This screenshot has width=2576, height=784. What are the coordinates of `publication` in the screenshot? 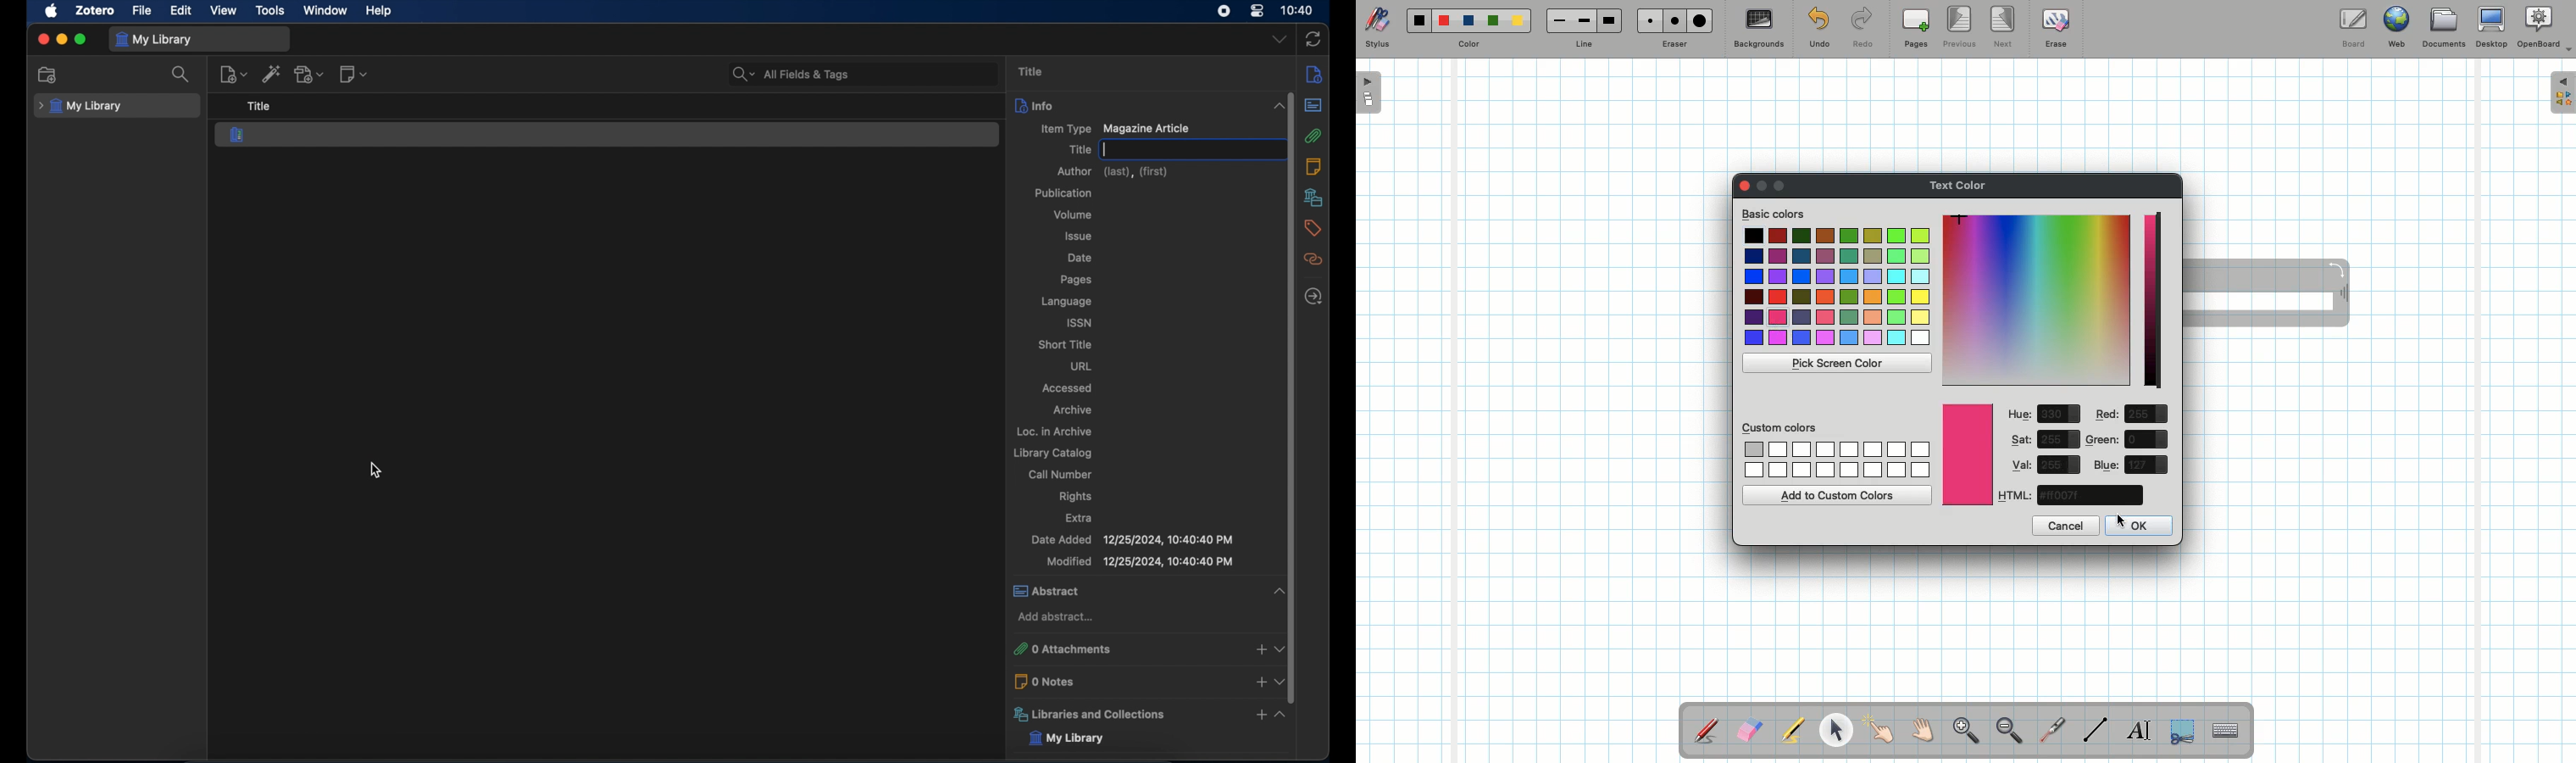 It's located at (1064, 193).